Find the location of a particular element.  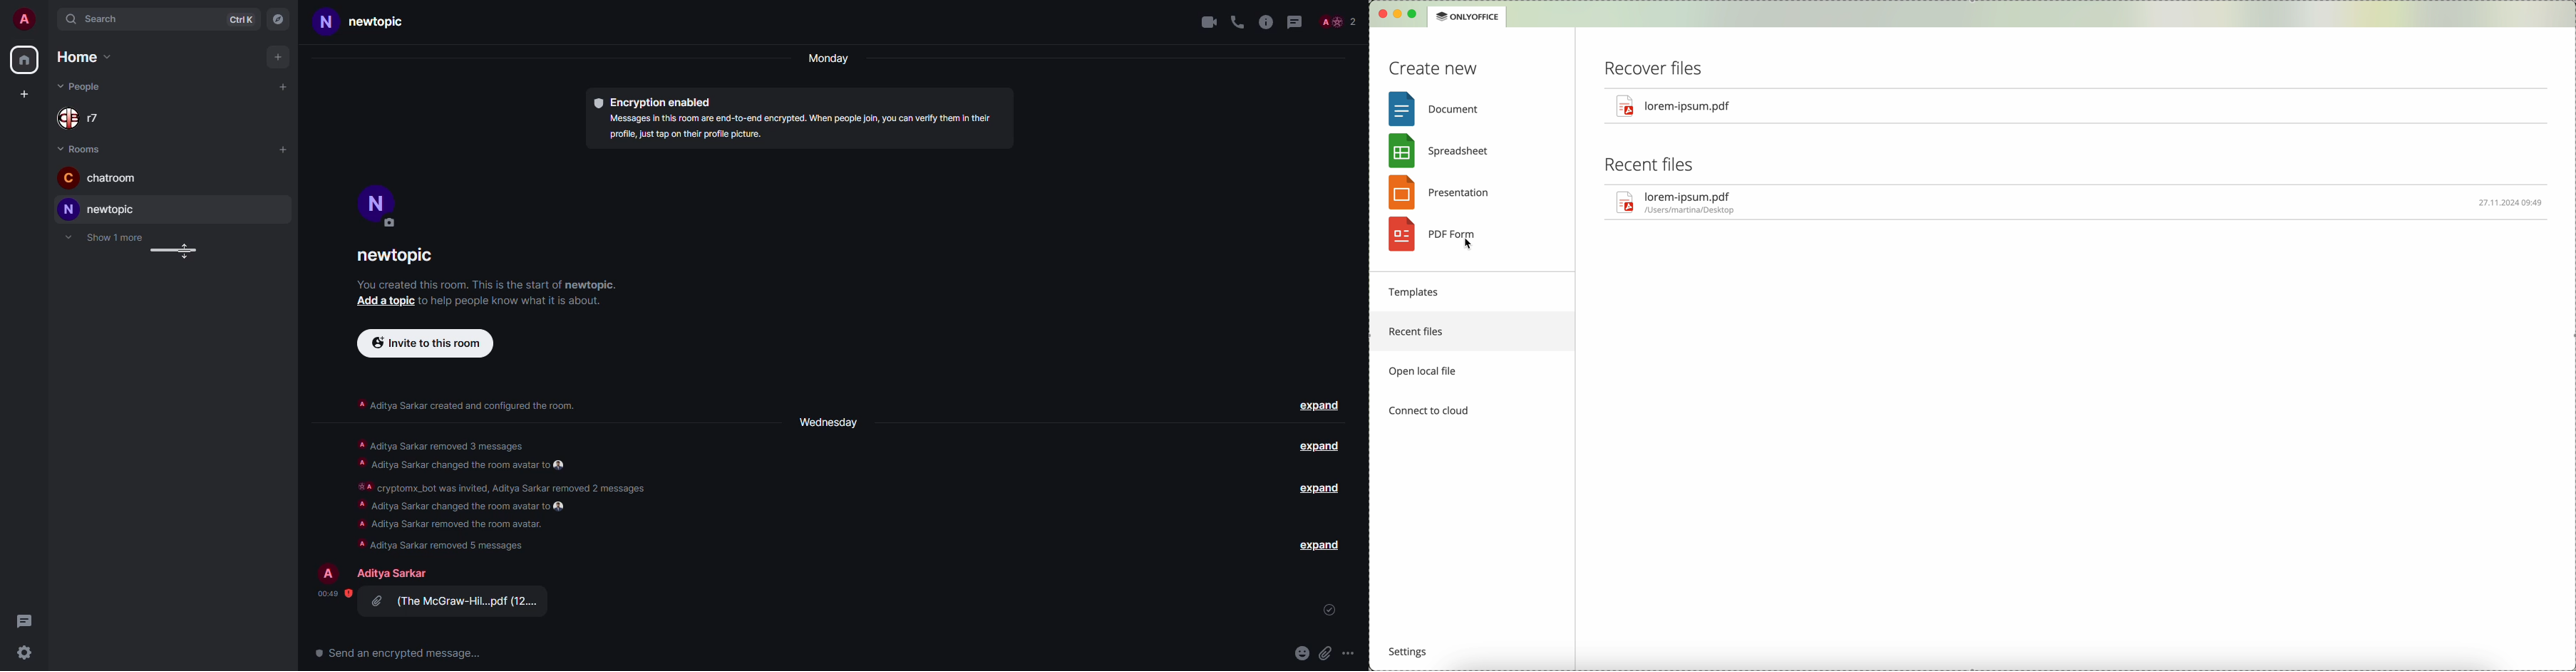

pdf file is located at coordinates (2081, 203).